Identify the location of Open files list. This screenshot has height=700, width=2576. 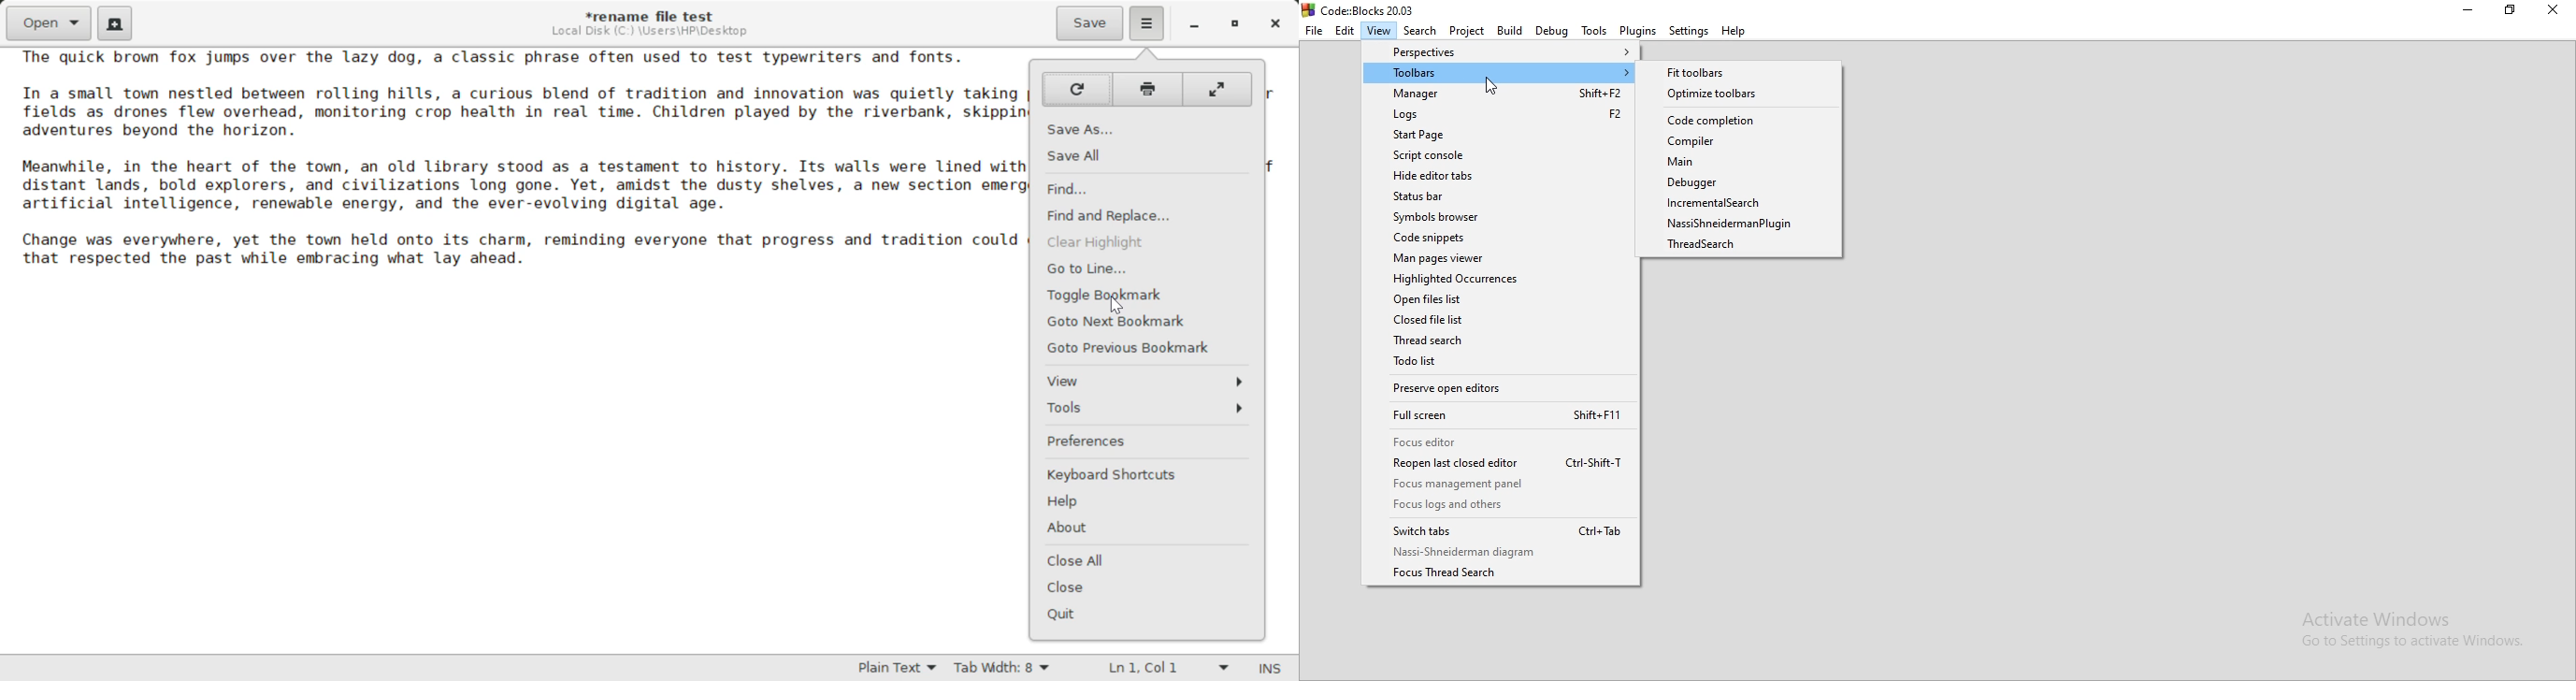
(1499, 300).